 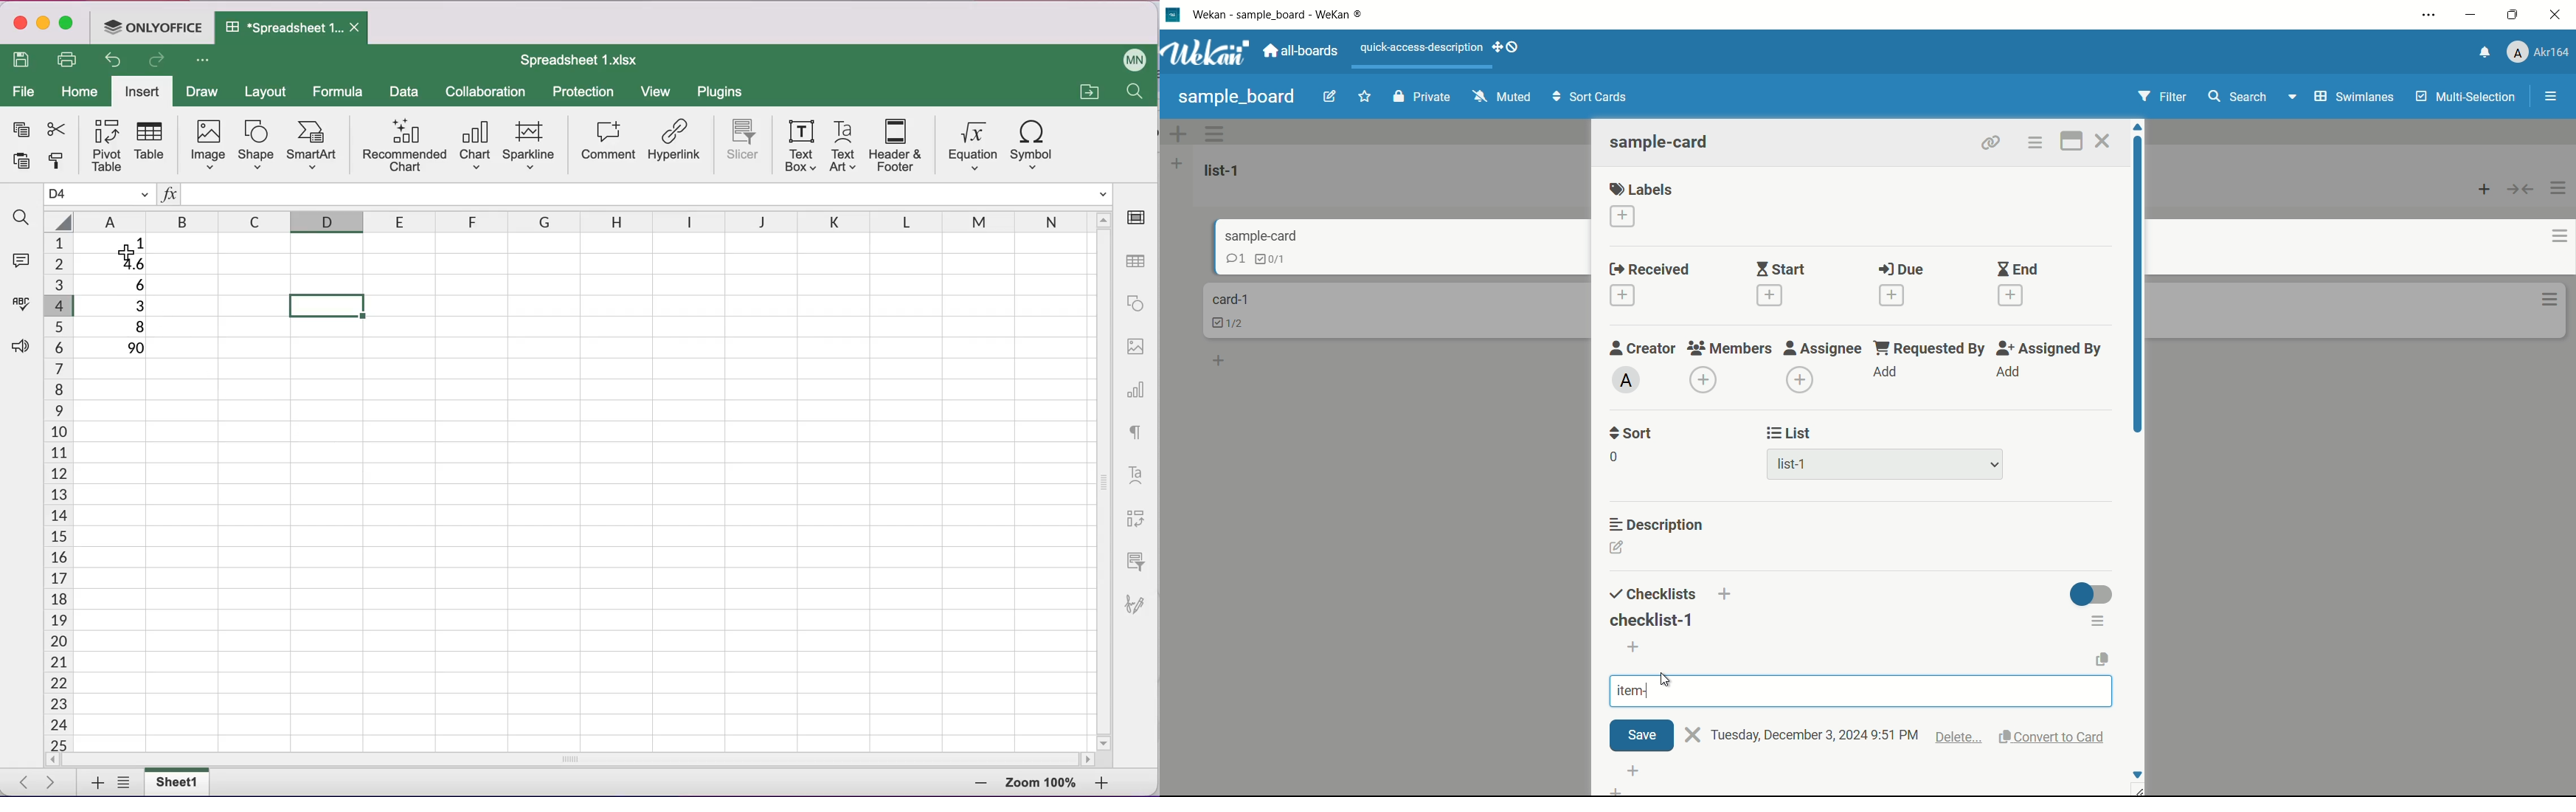 I want to click on multi-selection, so click(x=2466, y=97).